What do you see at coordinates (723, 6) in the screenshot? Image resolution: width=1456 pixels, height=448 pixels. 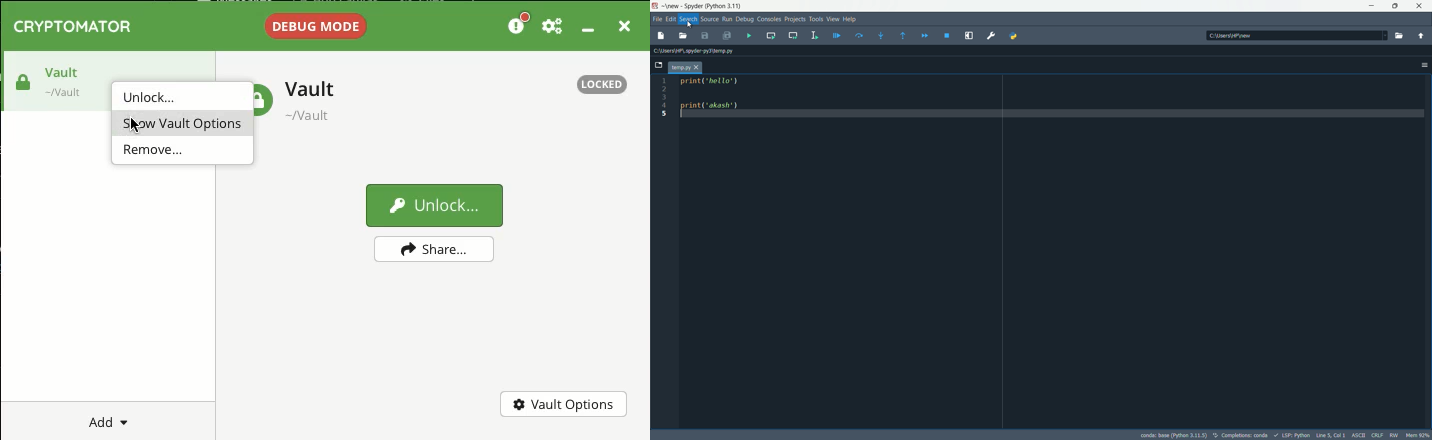 I see `python 3.11` at bounding box center [723, 6].